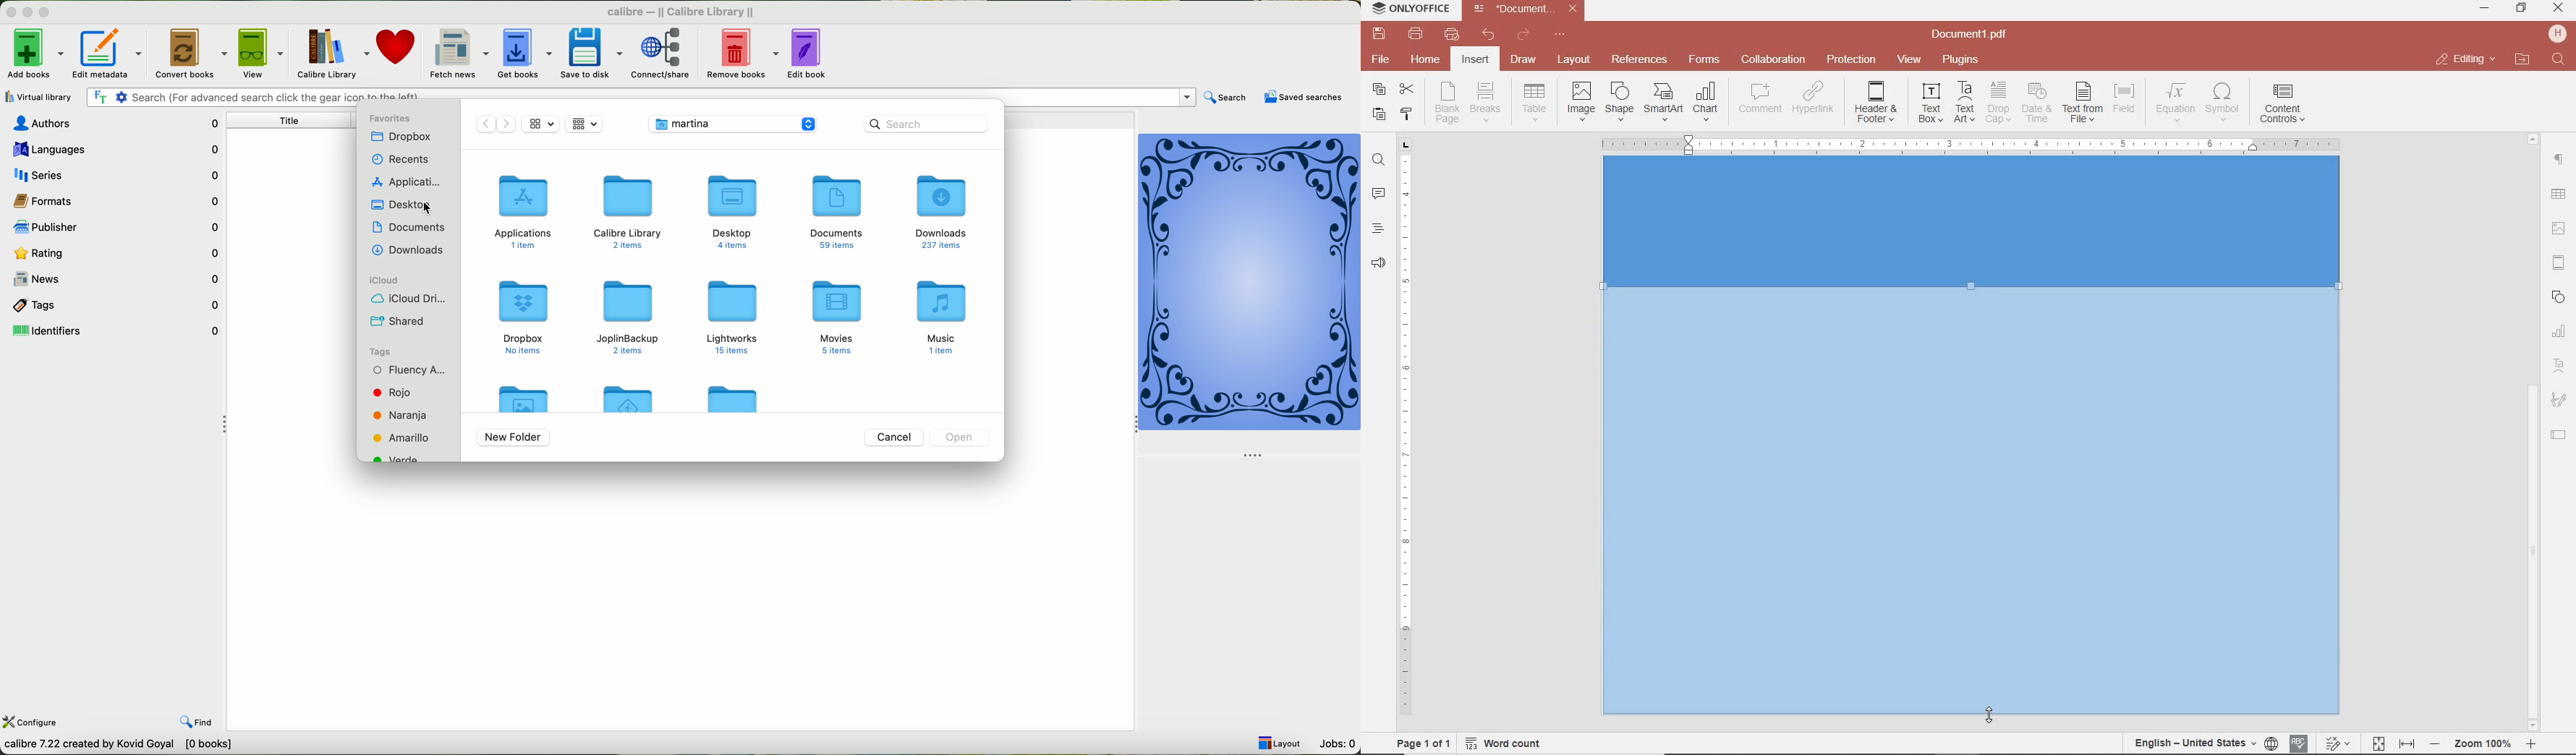  Describe the element at coordinates (730, 319) in the screenshot. I see `lightworks folder` at that location.